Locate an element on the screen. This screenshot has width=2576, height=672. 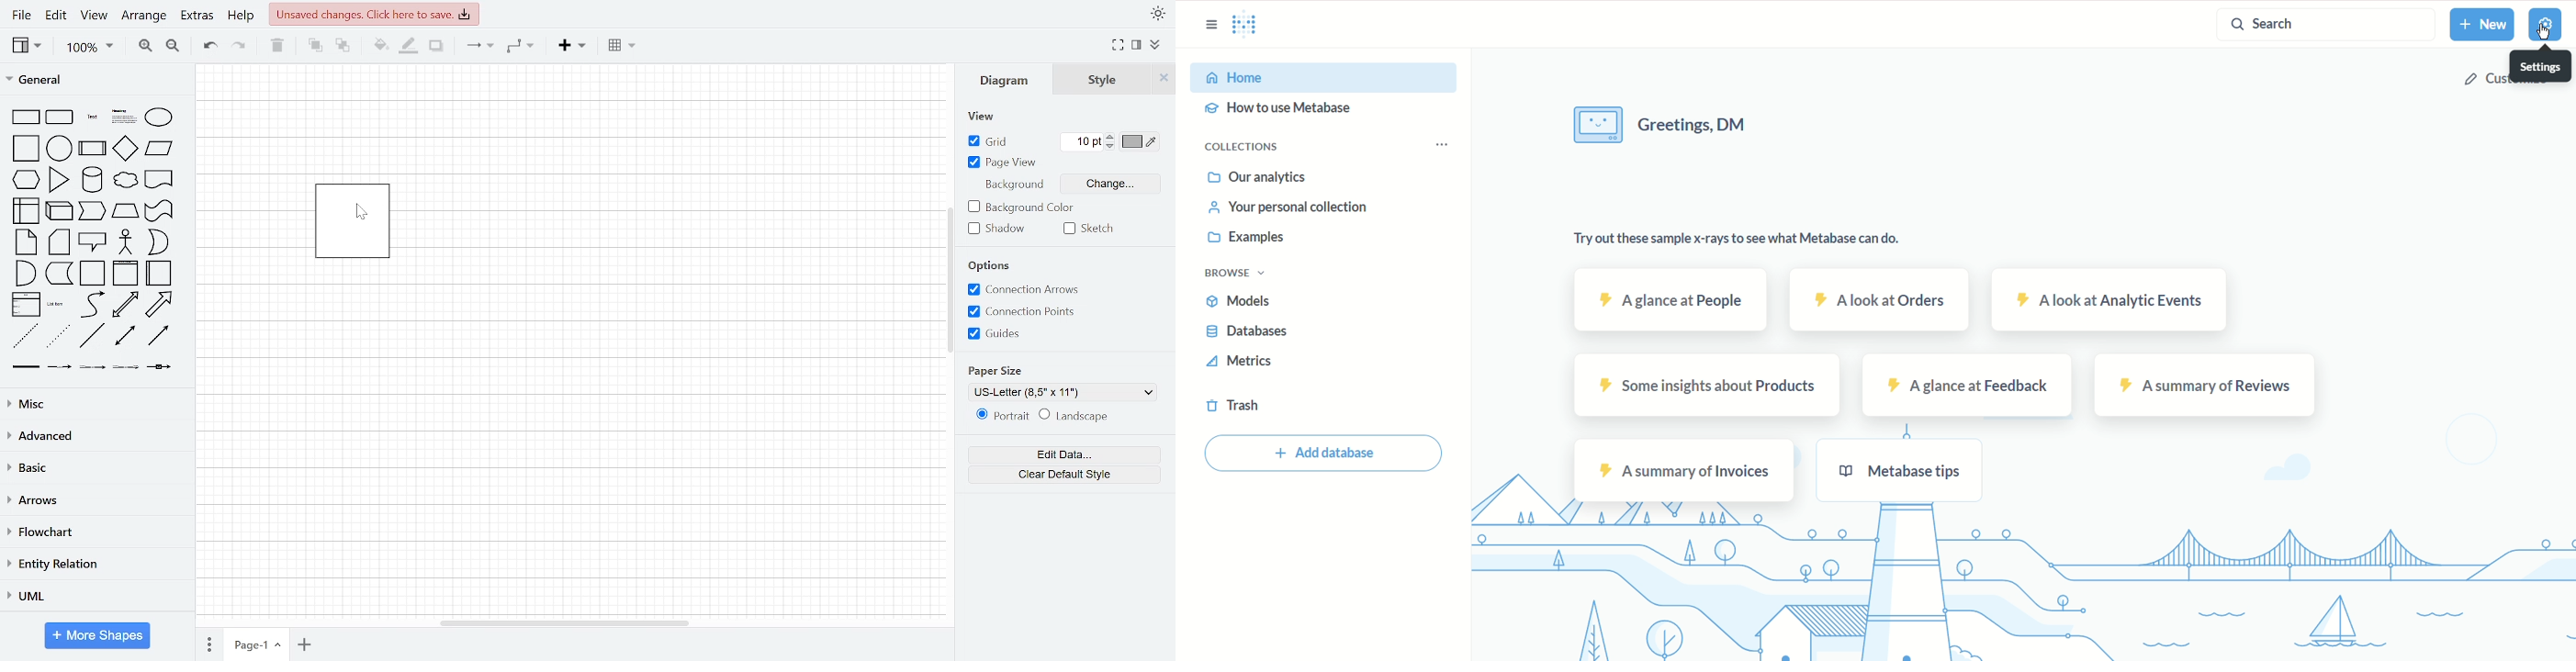
connector with 2 label is located at coordinates (94, 368).